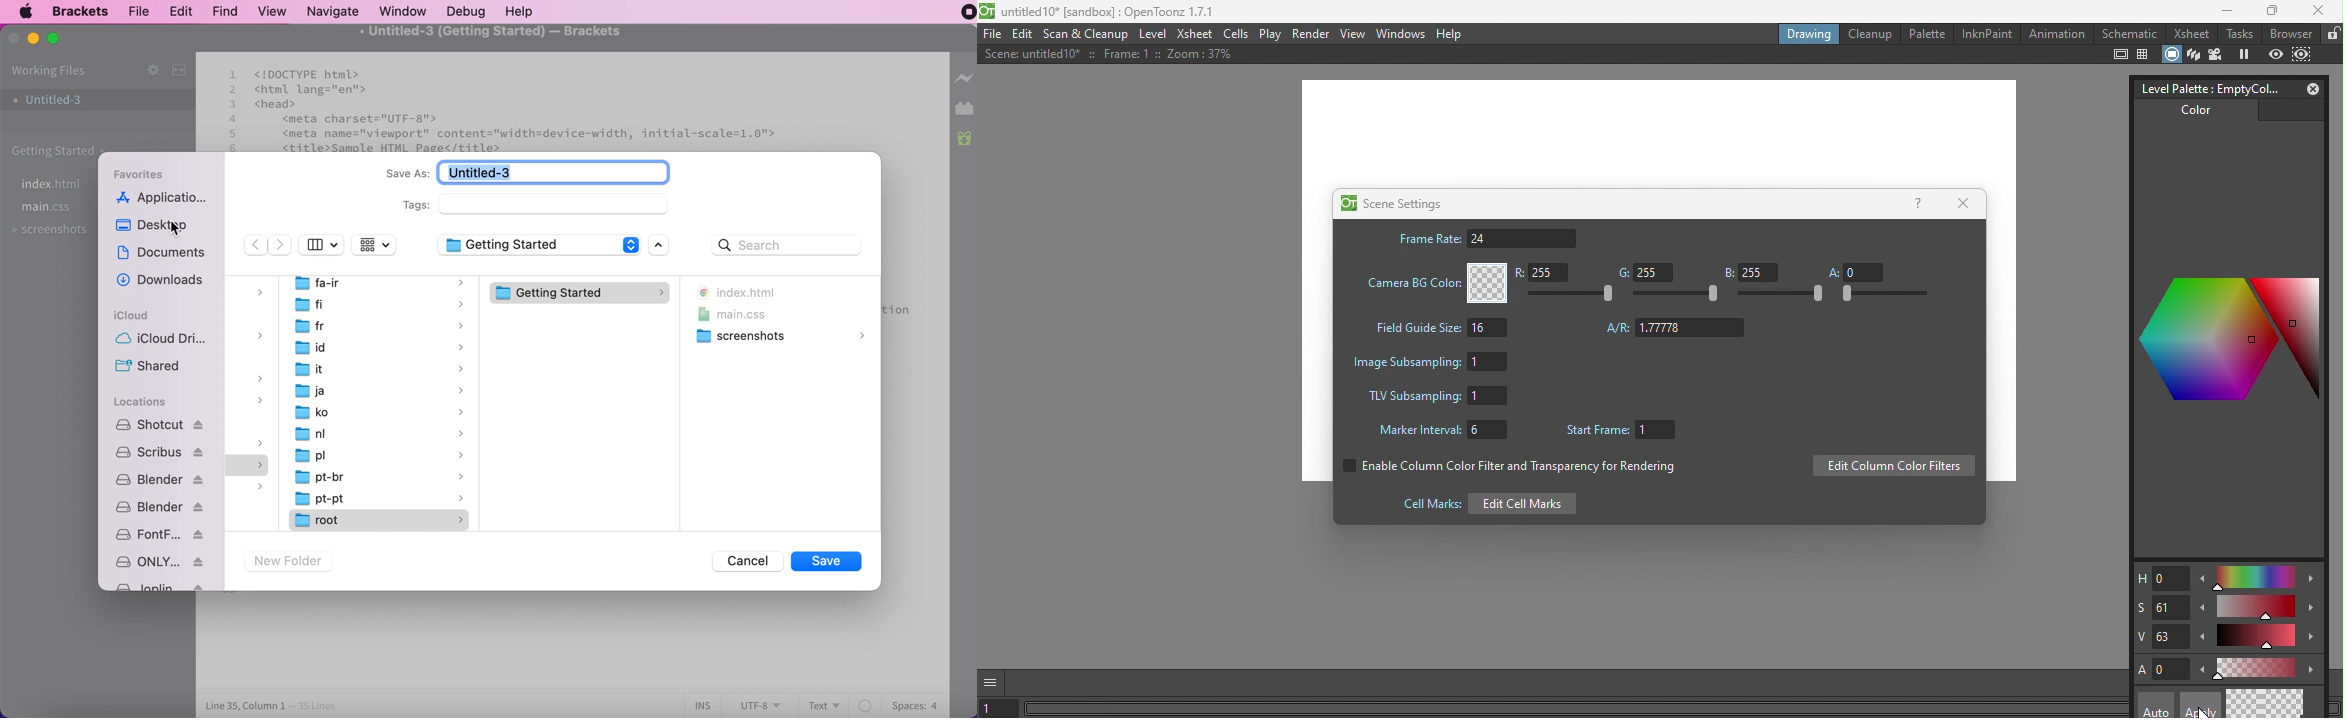  What do you see at coordinates (380, 497) in the screenshot?
I see `pt-pt` at bounding box center [380, 497].